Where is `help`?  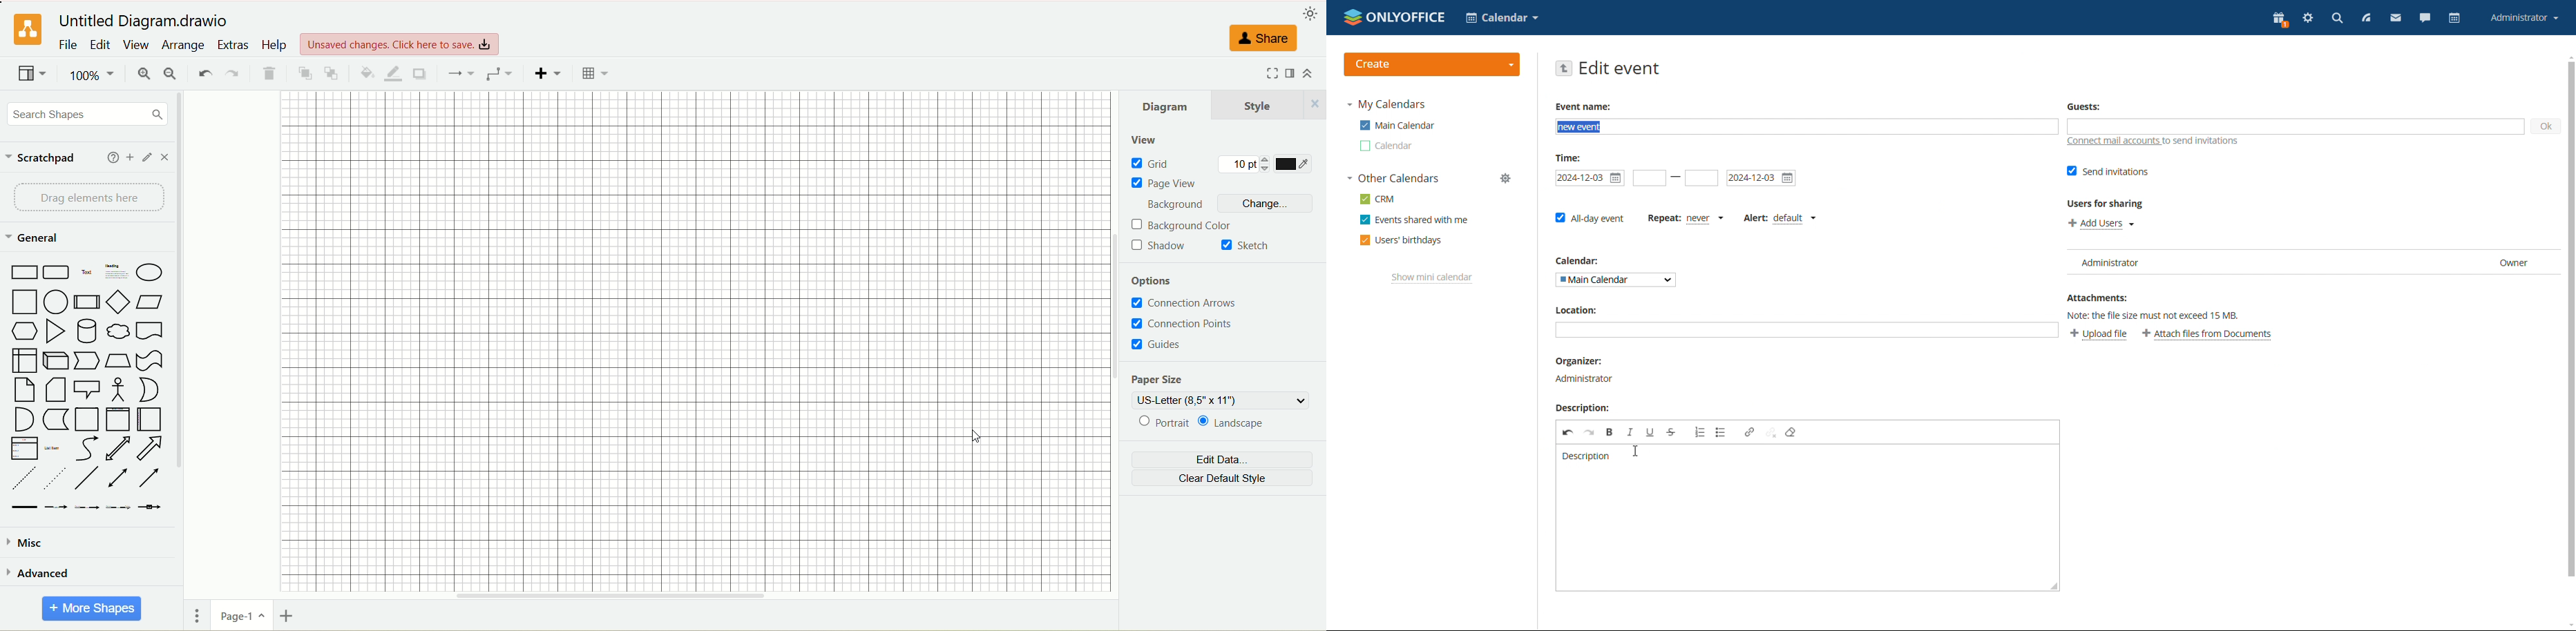
help is located at coordinates (274, 46).